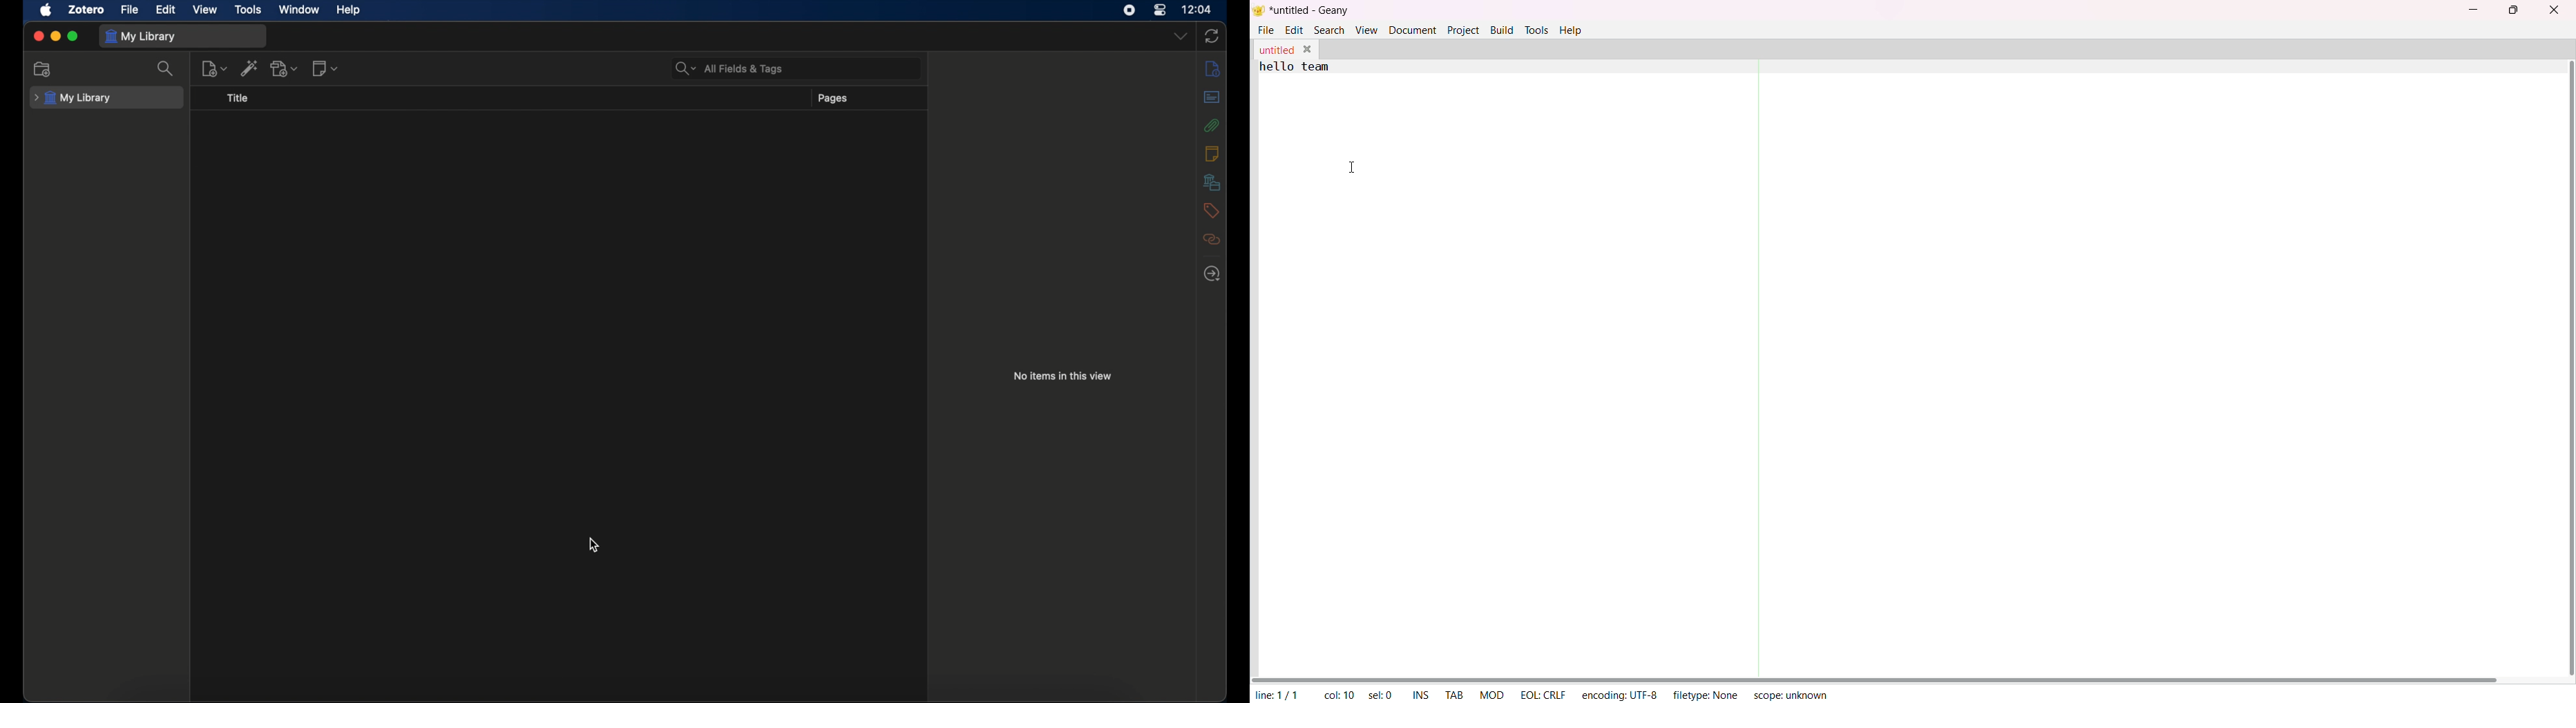 This screenshot has width=2576, height=728. Describe the element at coordinates (141, 36) in the screenshot. I see `my library` at that location.